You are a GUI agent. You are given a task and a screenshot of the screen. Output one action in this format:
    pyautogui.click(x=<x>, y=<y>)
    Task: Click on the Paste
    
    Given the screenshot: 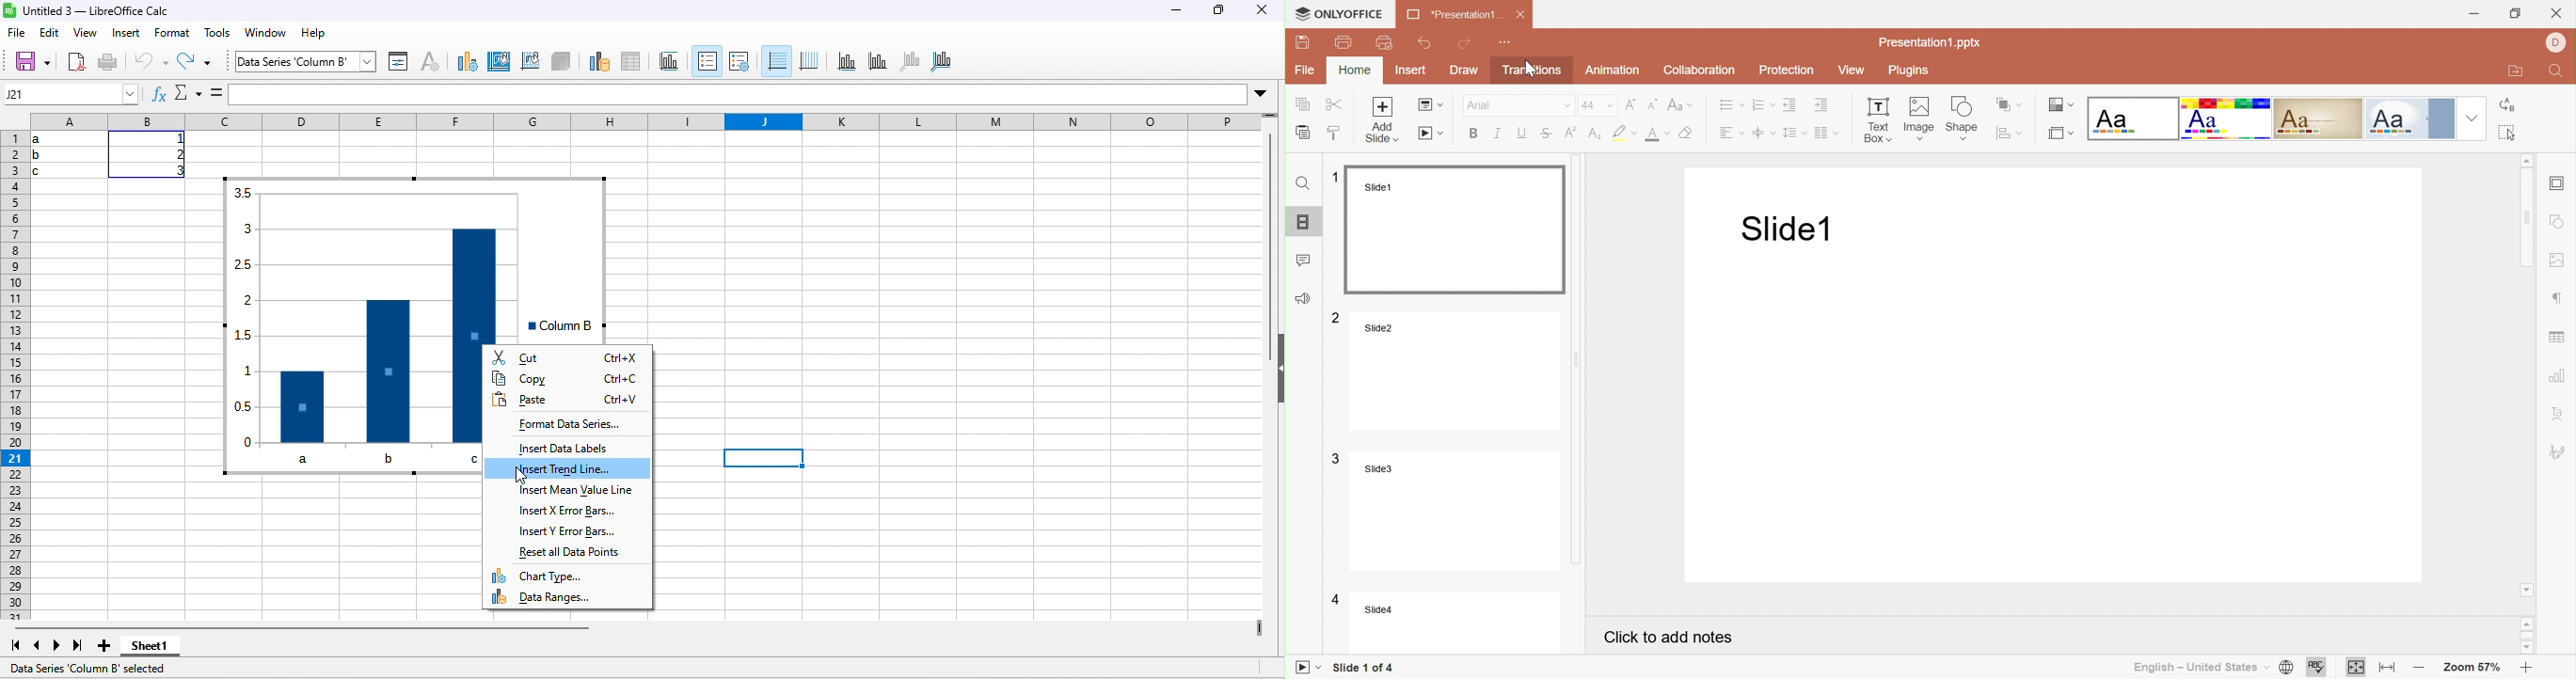 What is the action you would take?
    pyautogui.click(x=1304, y=131)
    